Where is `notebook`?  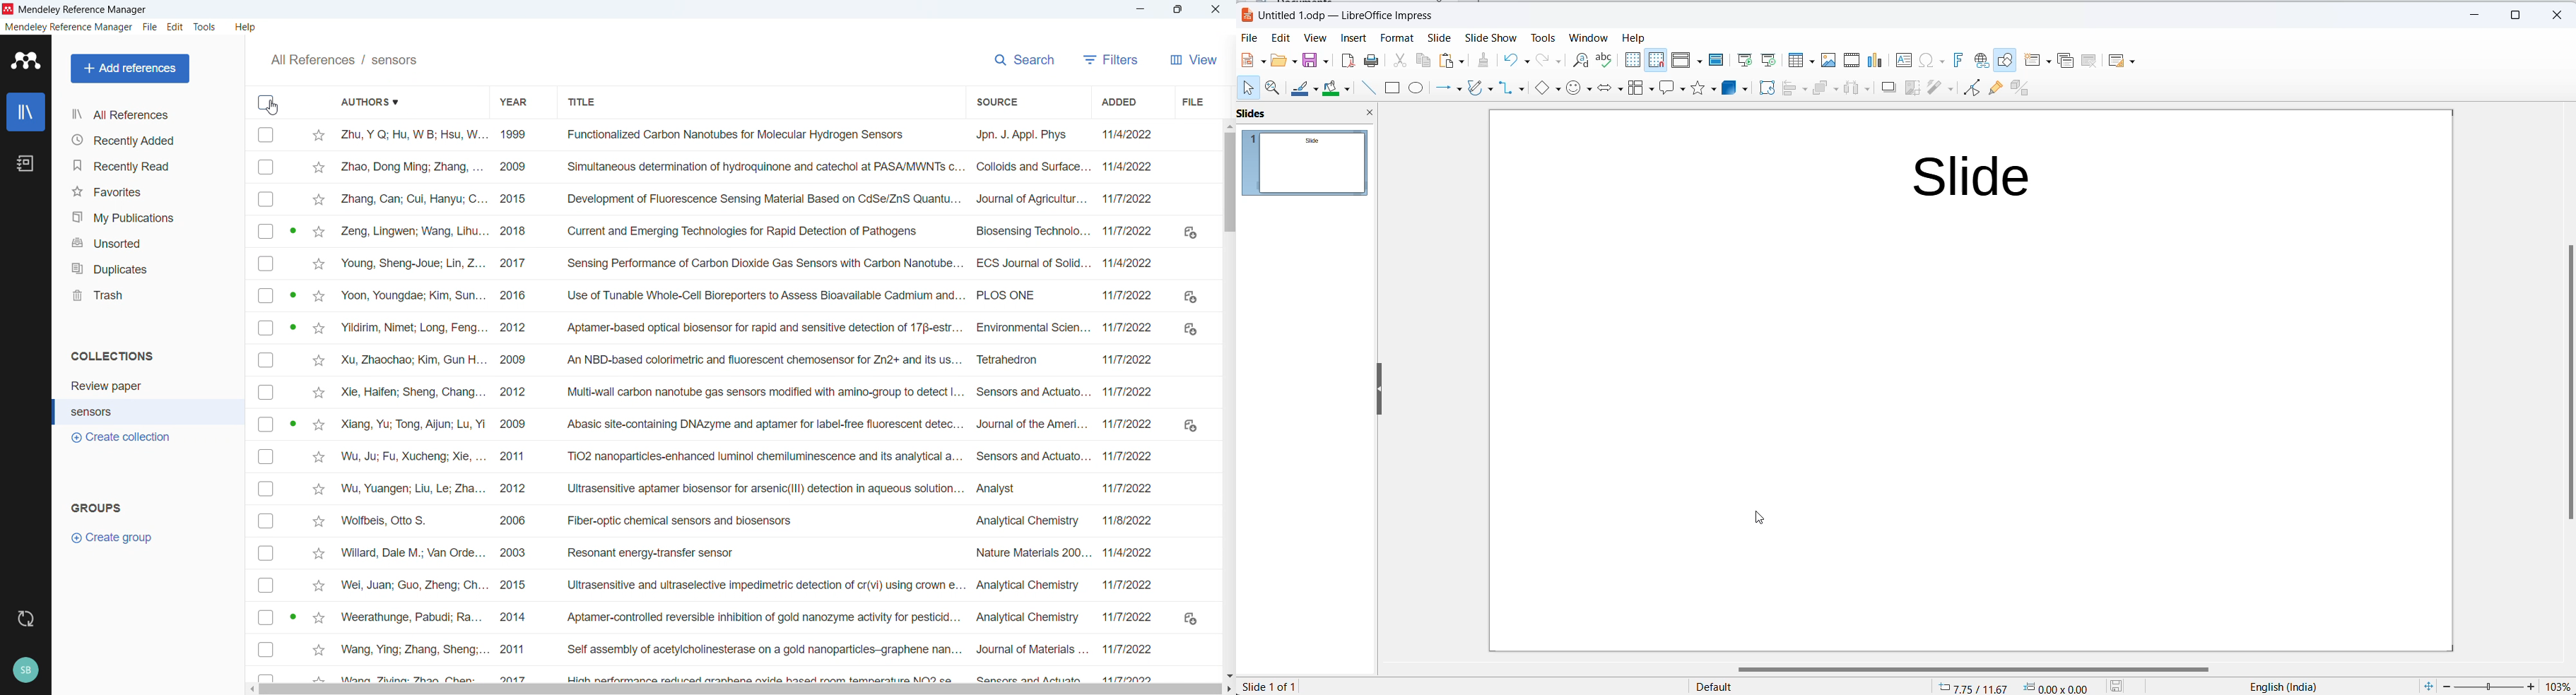 notebook is located at coordinates (26, 163).